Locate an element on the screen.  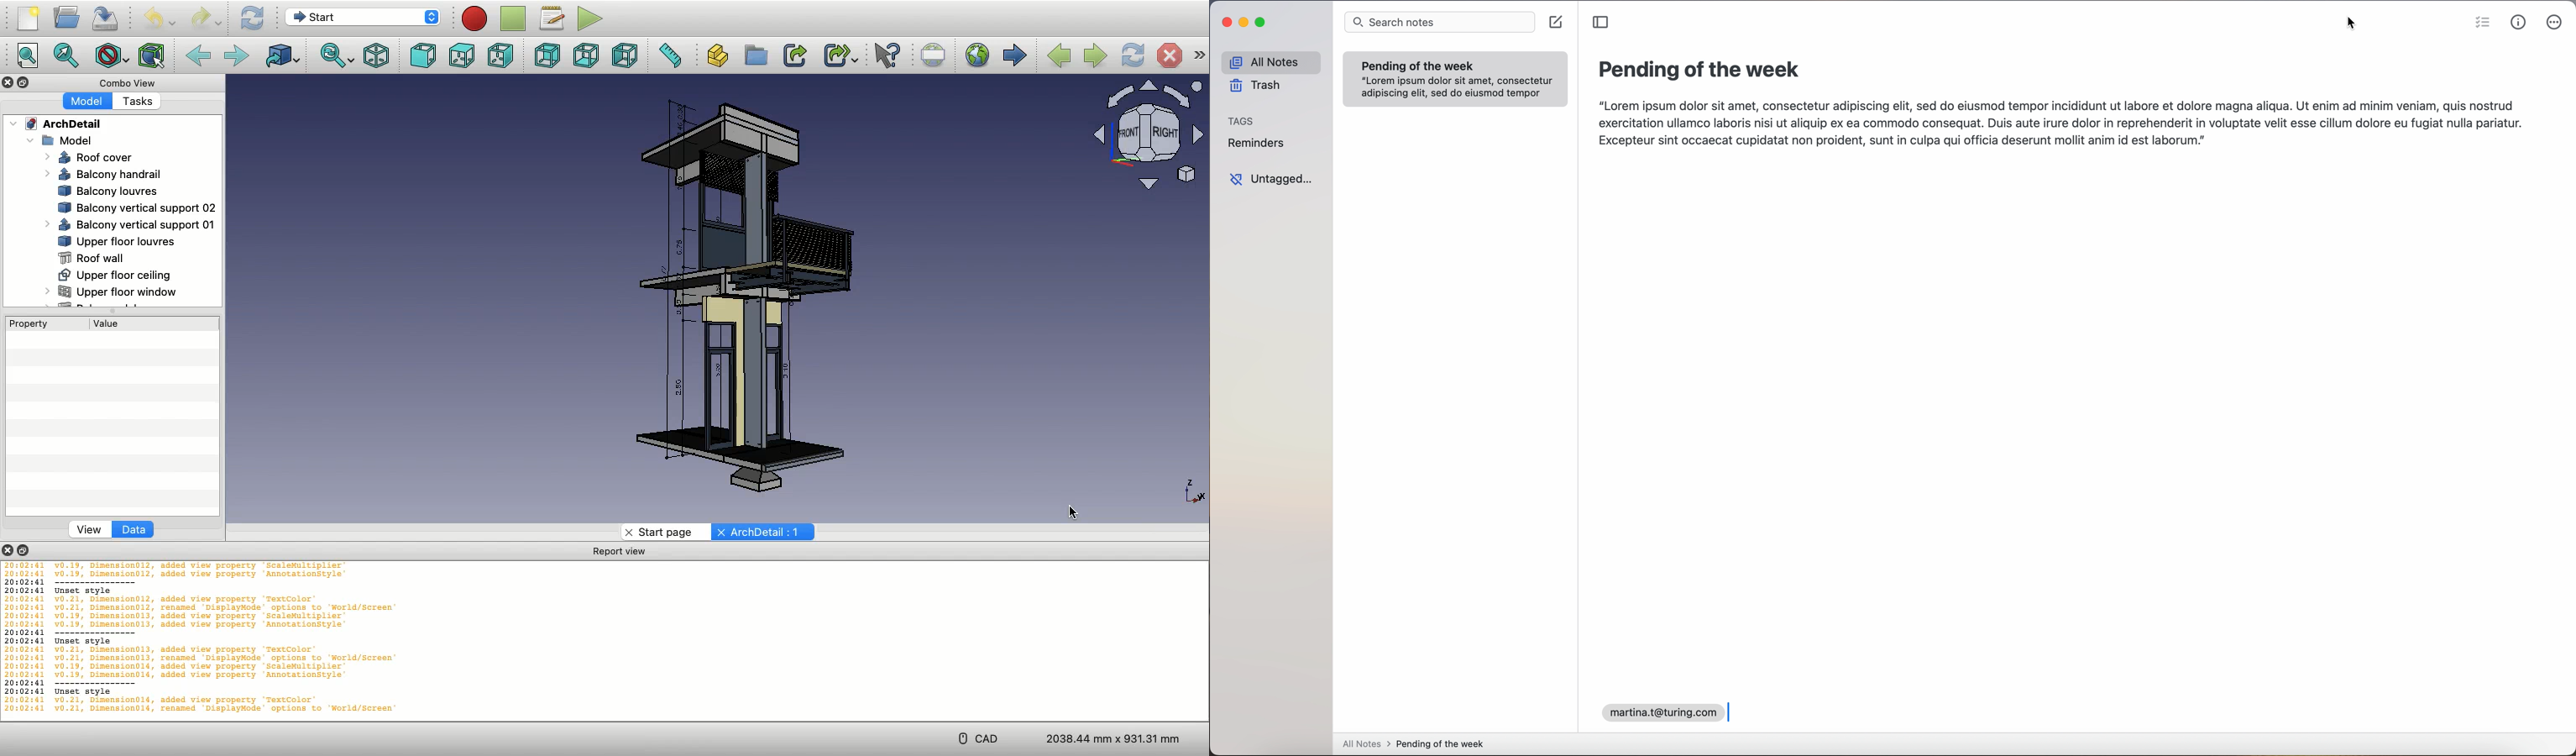
Dimension is located at coordinates (1114, 740).